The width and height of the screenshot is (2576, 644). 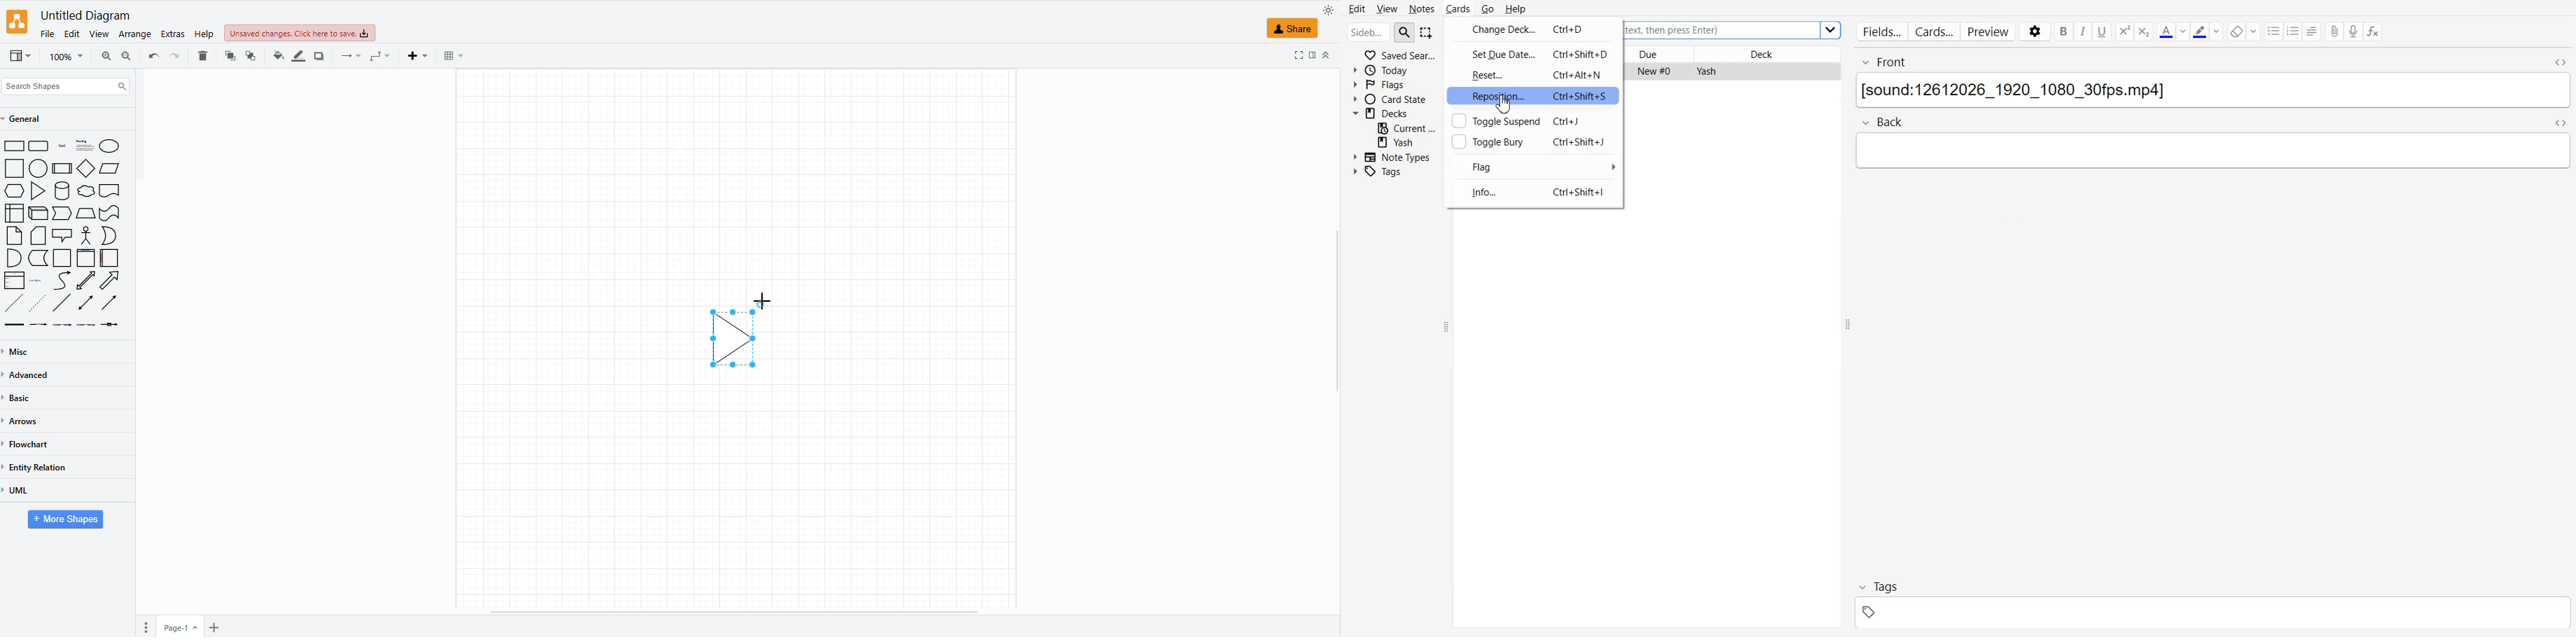 I want to click on Saved Search, so click(x=1395, y=55).